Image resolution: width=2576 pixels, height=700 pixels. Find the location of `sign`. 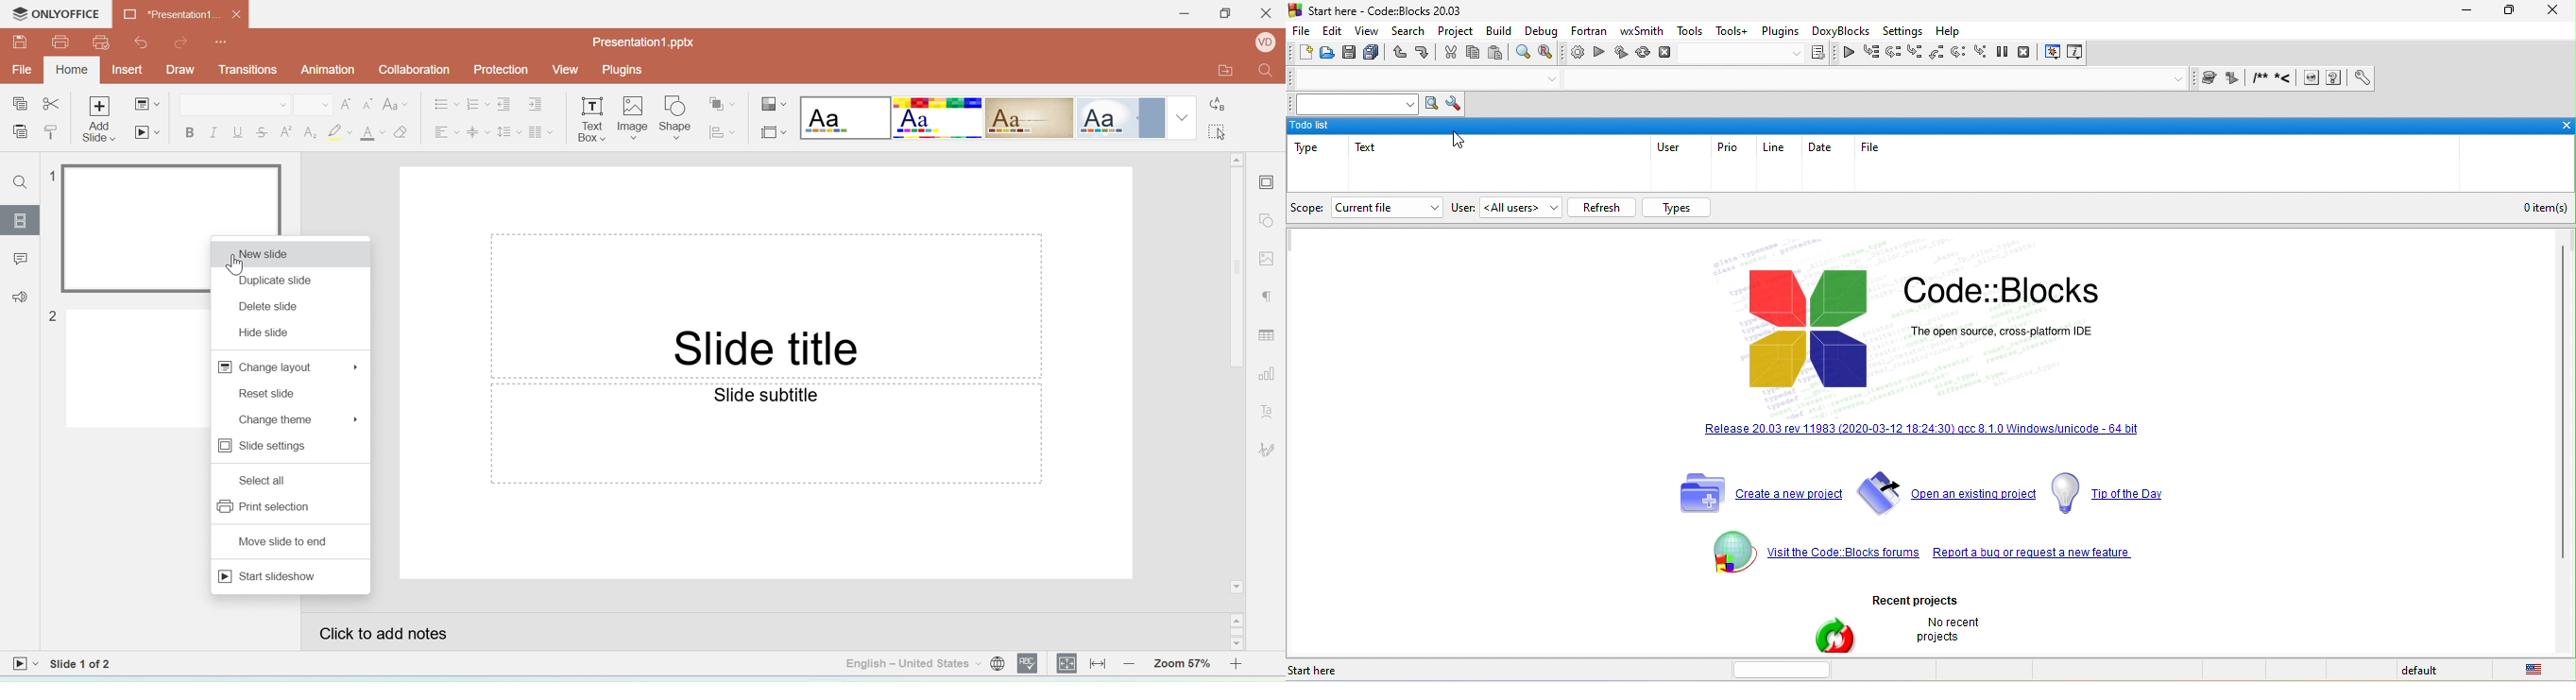

sign is located at coordinates (1730, 550).